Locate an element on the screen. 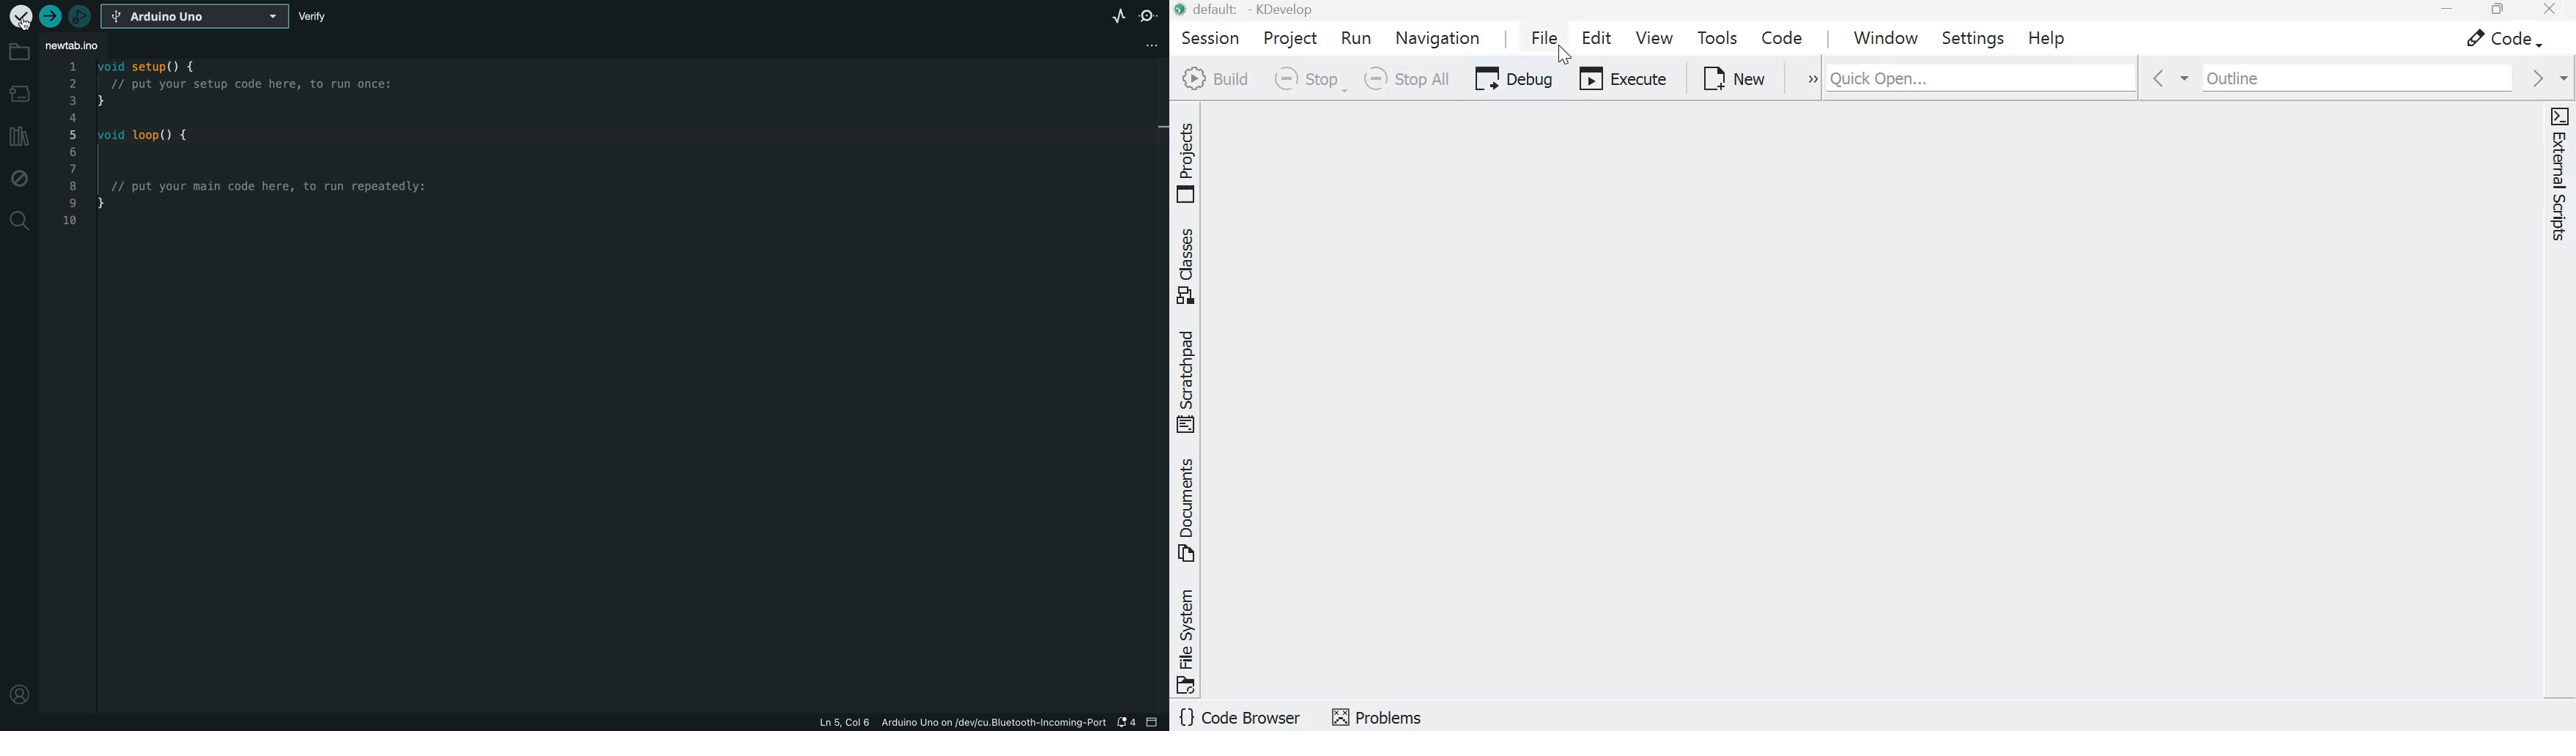  Code is located at coordinates (1778, 34).